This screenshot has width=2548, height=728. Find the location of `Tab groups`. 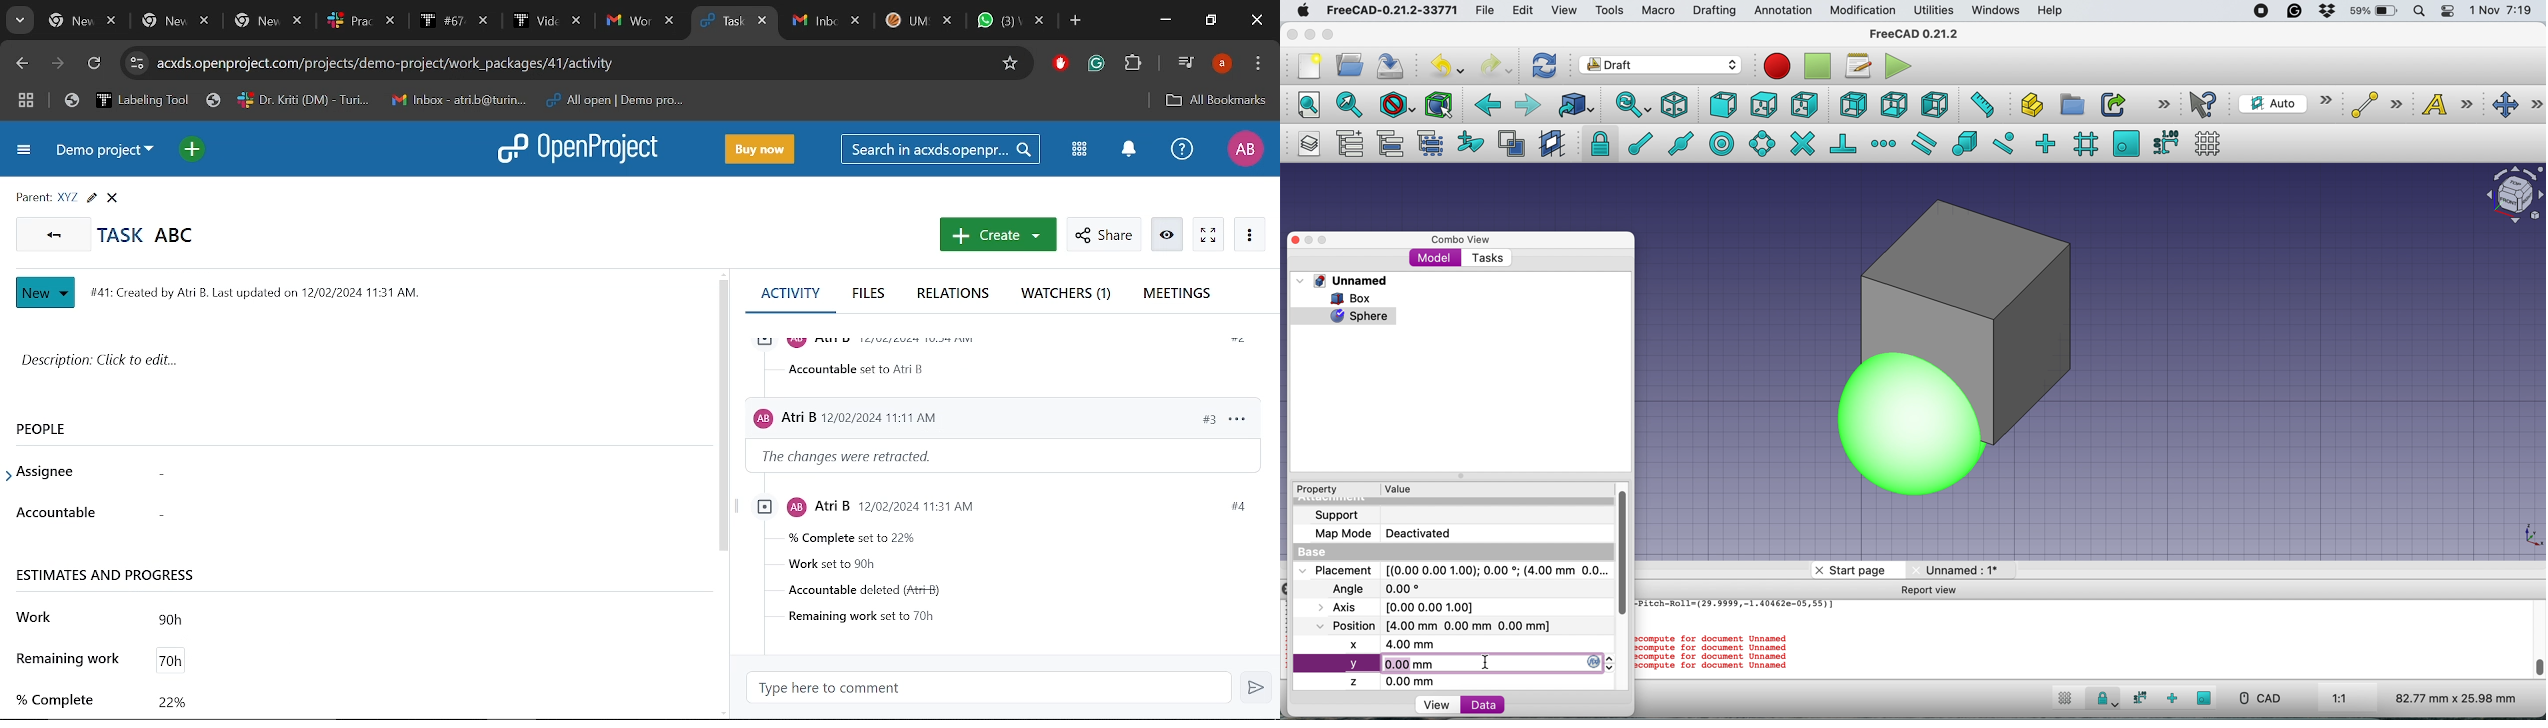

Tab groups is located at coordinates (26, 102).